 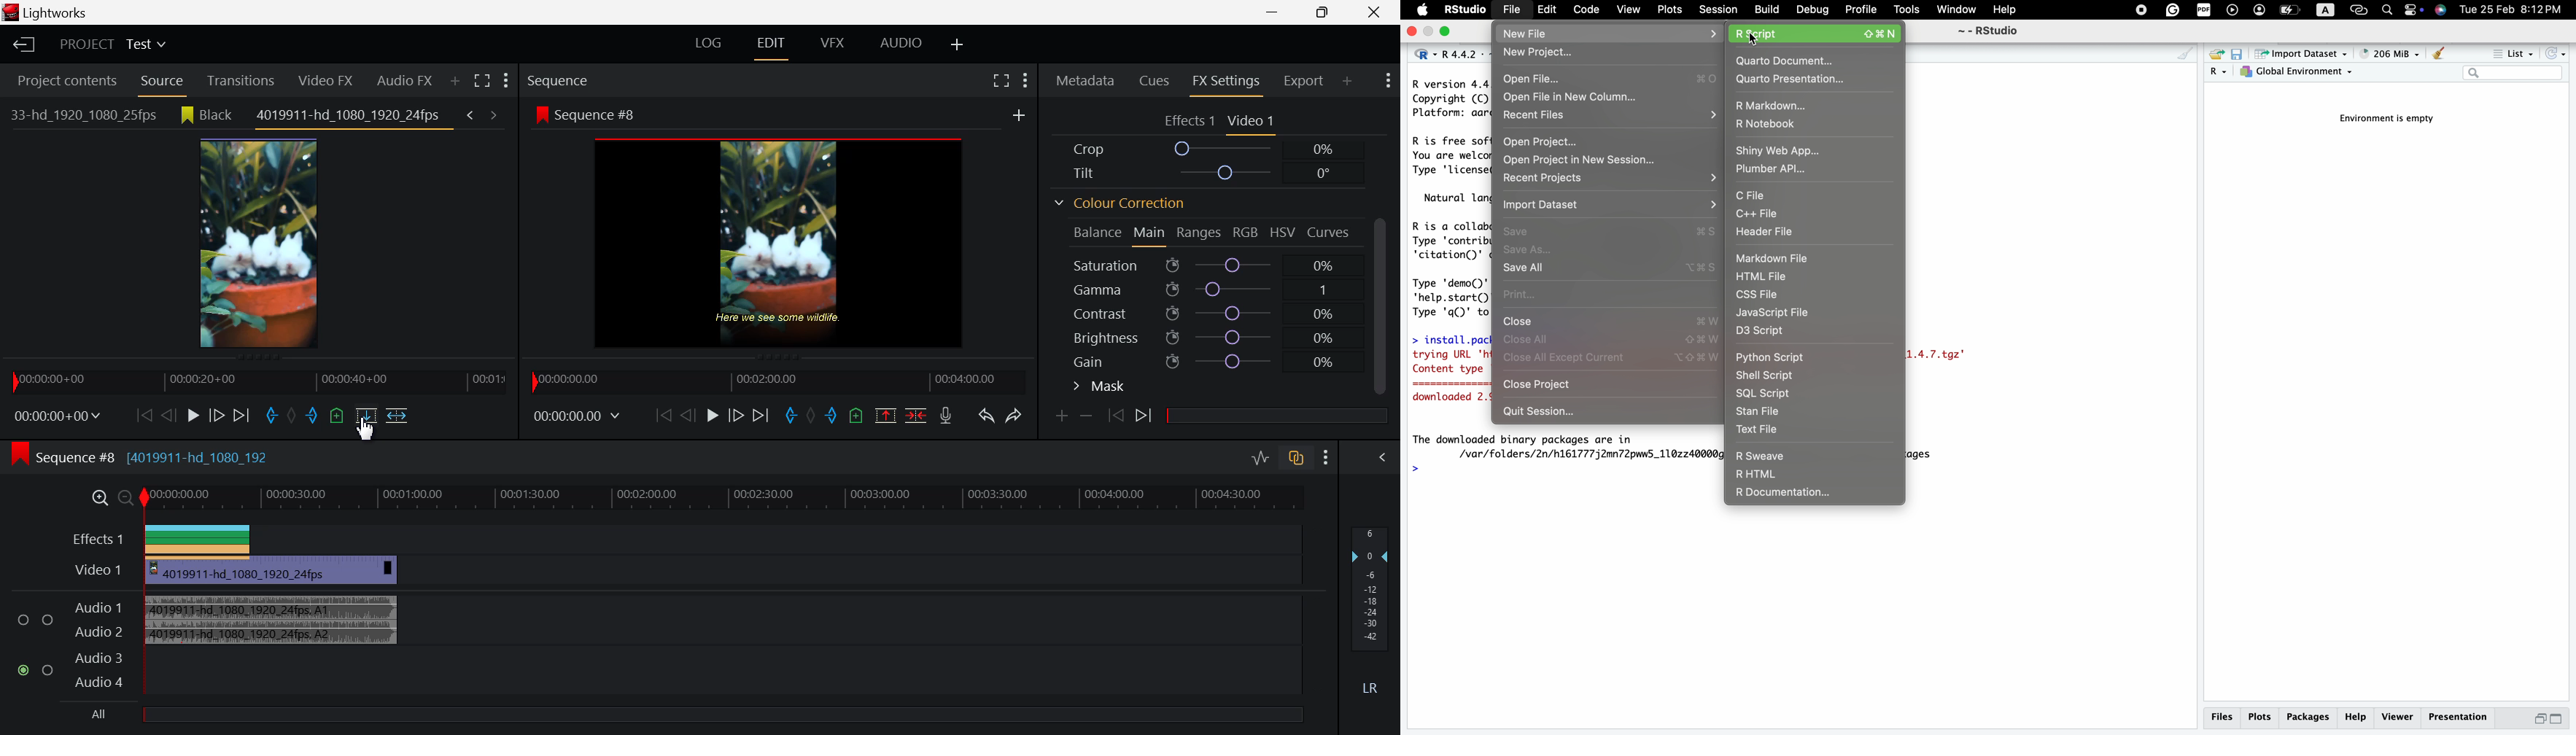 What do you see at coordinates (351, 120) in the screenshot?
I see `4019911-hd_1080_1920_24fps` at bounding box center [351, 120].